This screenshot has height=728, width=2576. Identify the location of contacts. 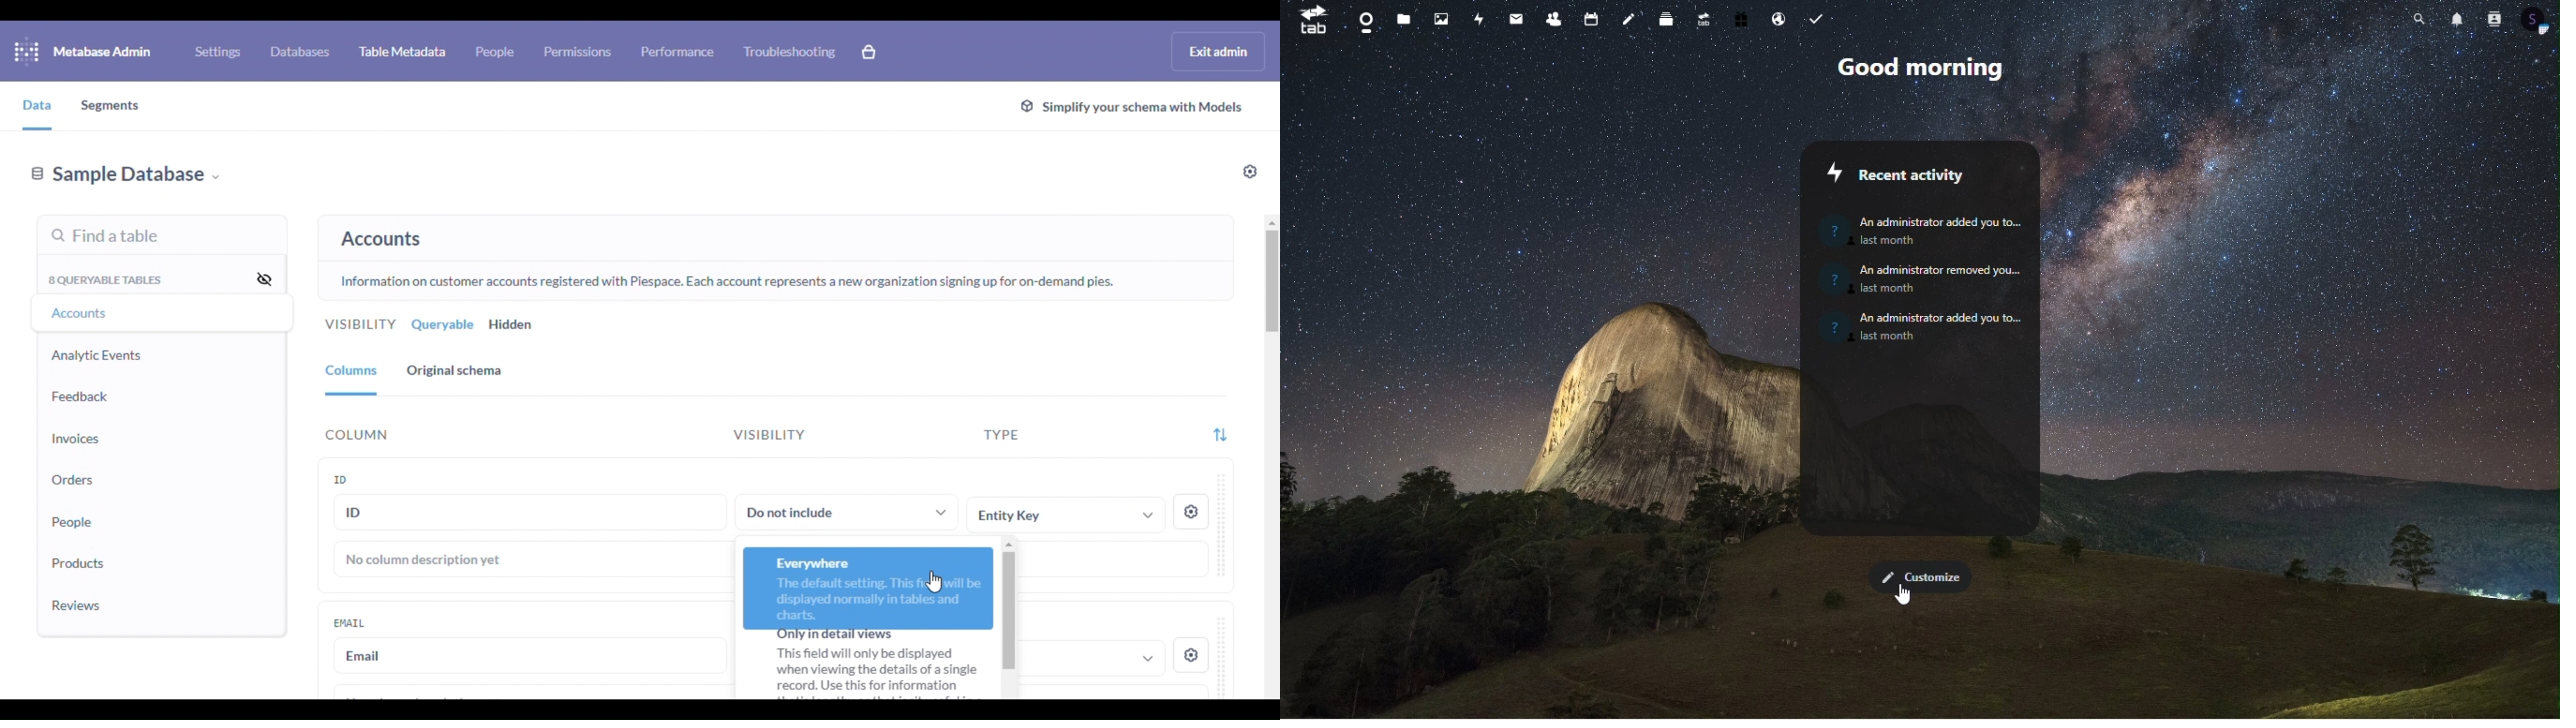
(1556, 20).